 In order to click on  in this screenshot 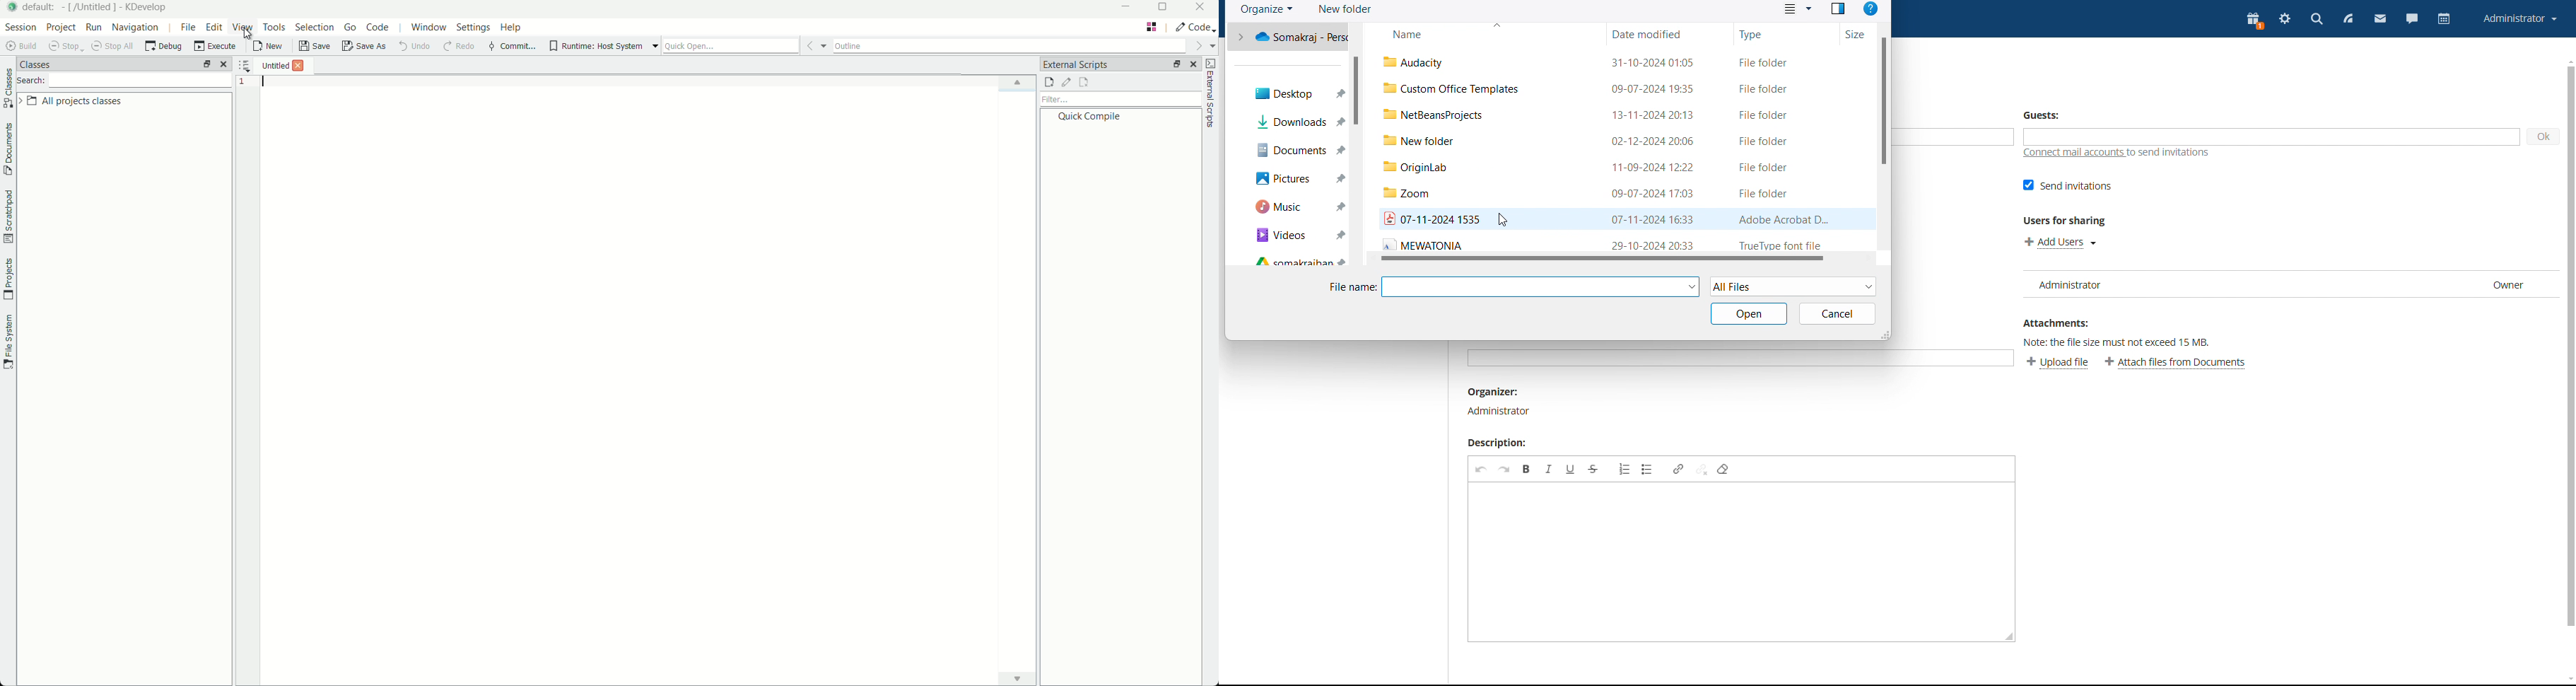, I will do `click(1617, 116)`.